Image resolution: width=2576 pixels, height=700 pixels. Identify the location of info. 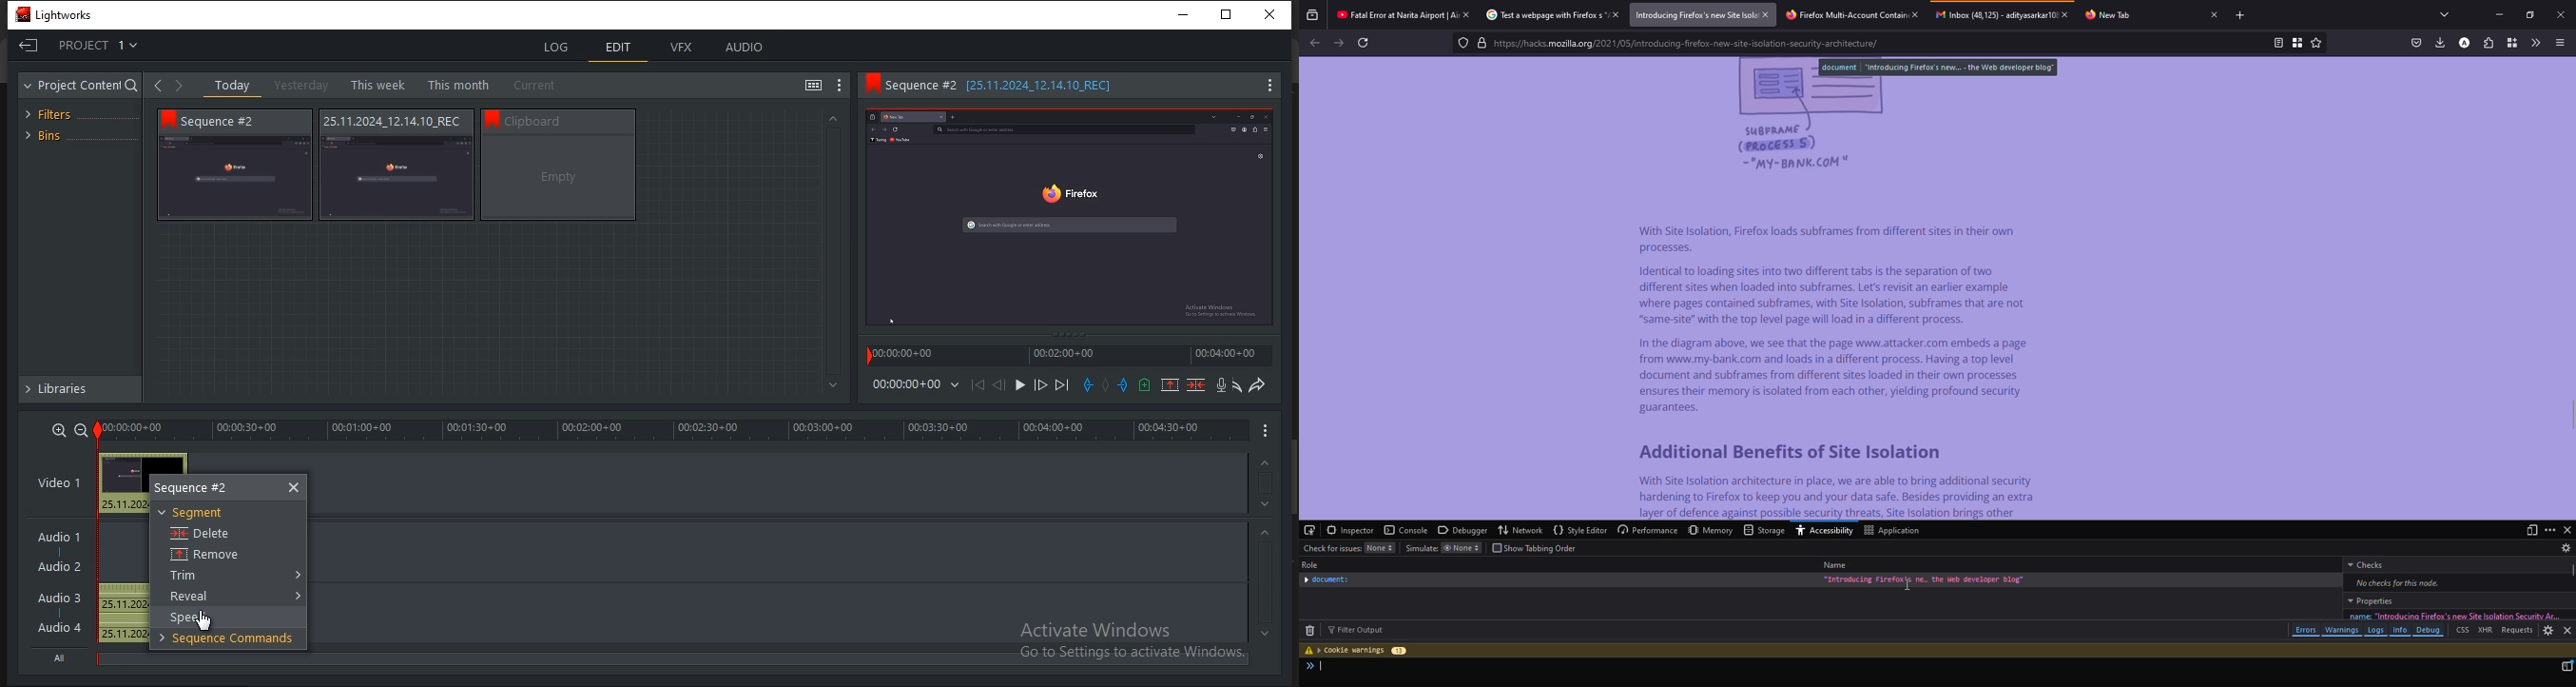
(2401, 630).